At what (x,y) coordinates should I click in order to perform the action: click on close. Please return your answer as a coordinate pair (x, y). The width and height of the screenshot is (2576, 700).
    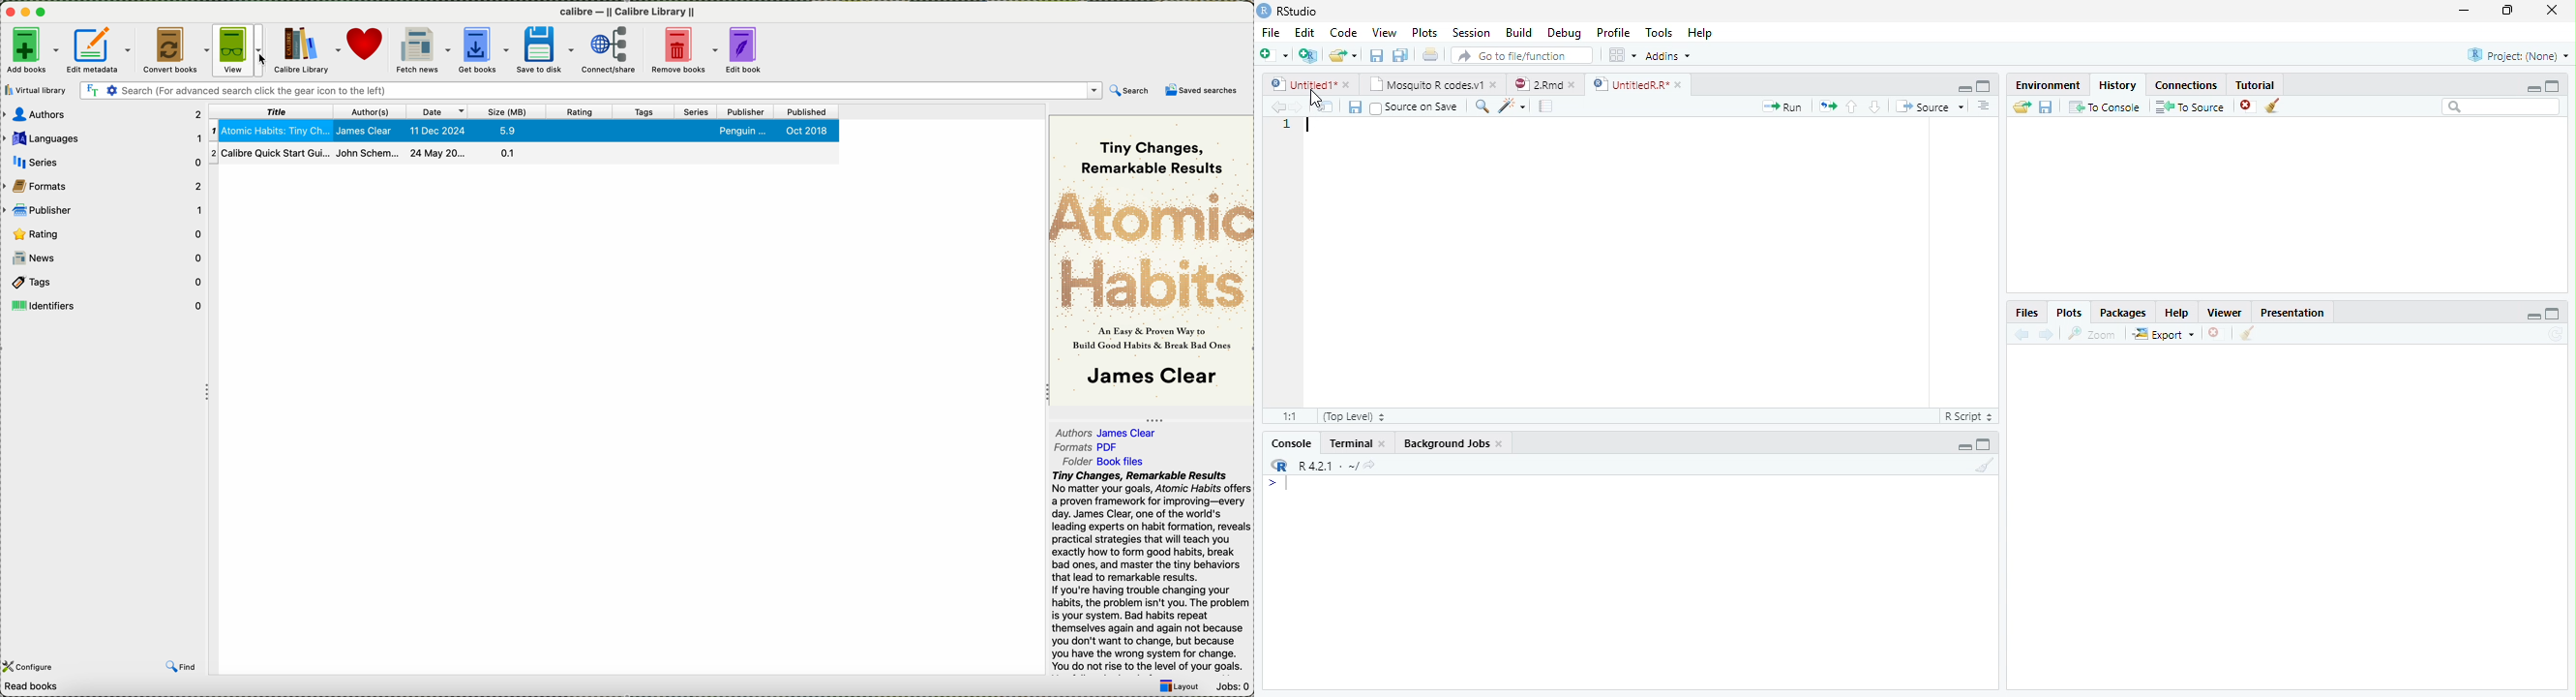
    Looking at the image, I should click on (1494, 84).